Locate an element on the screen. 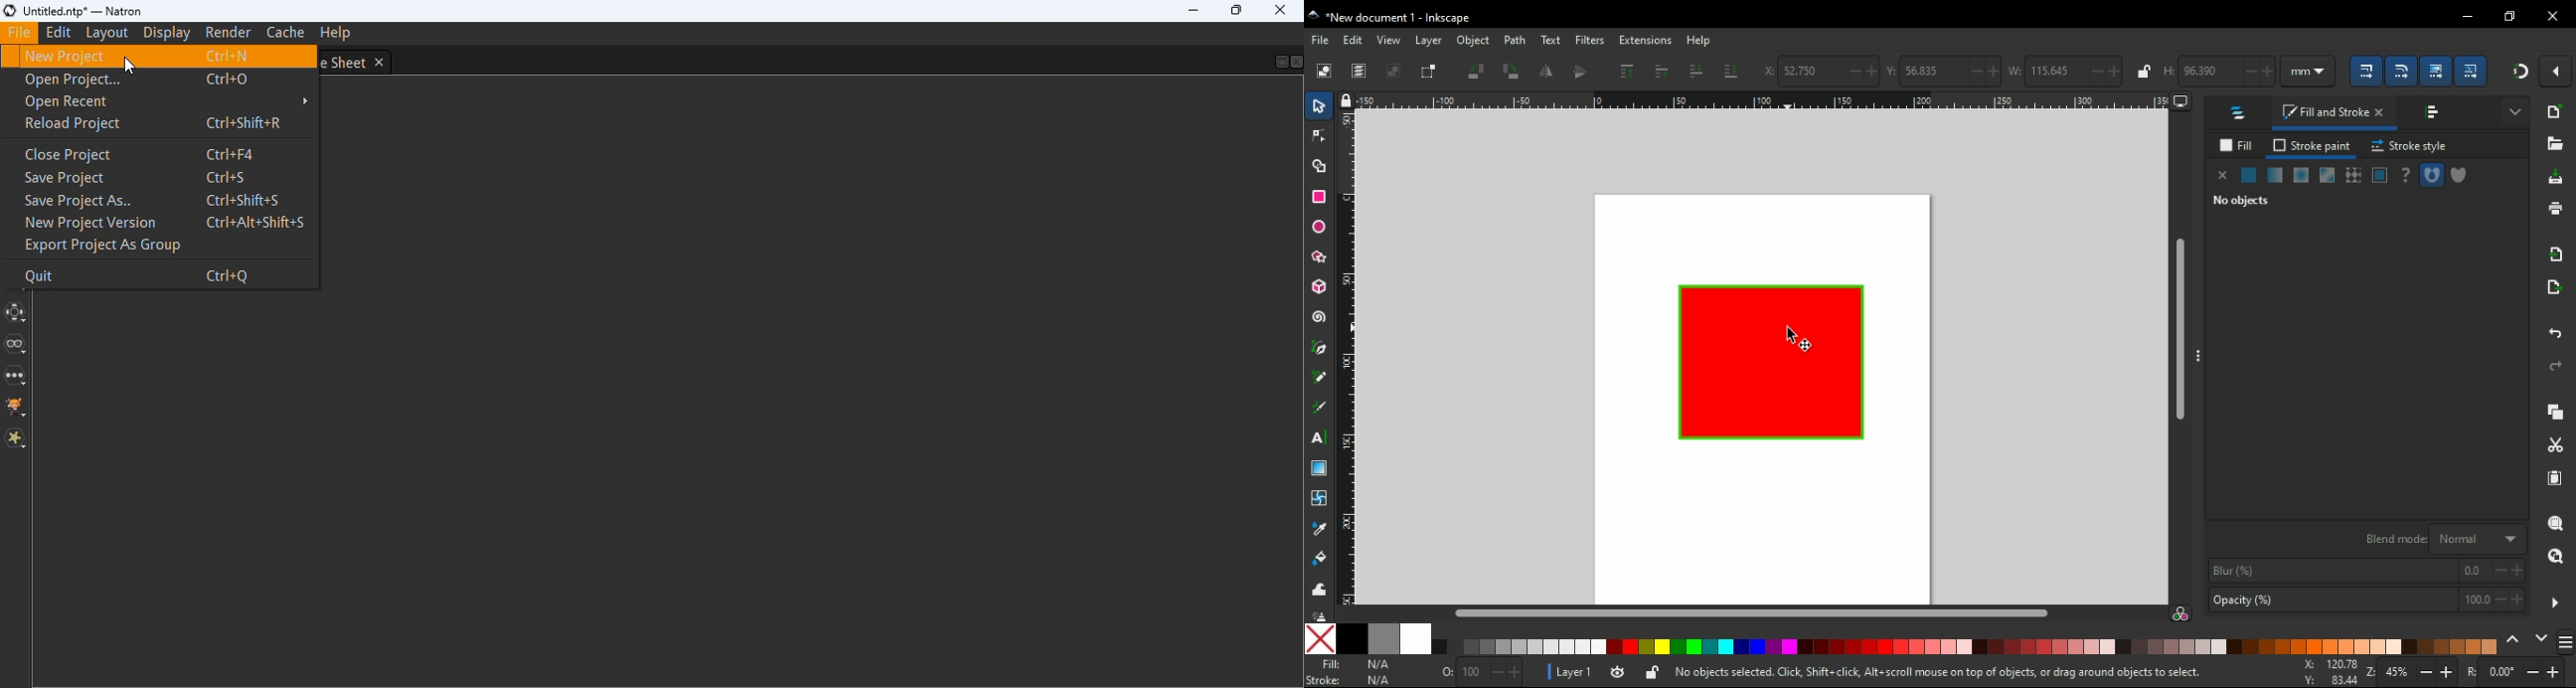 The width and height of the screenshot is (2576, 700). opaciy is located at coordinates (2334, 601).